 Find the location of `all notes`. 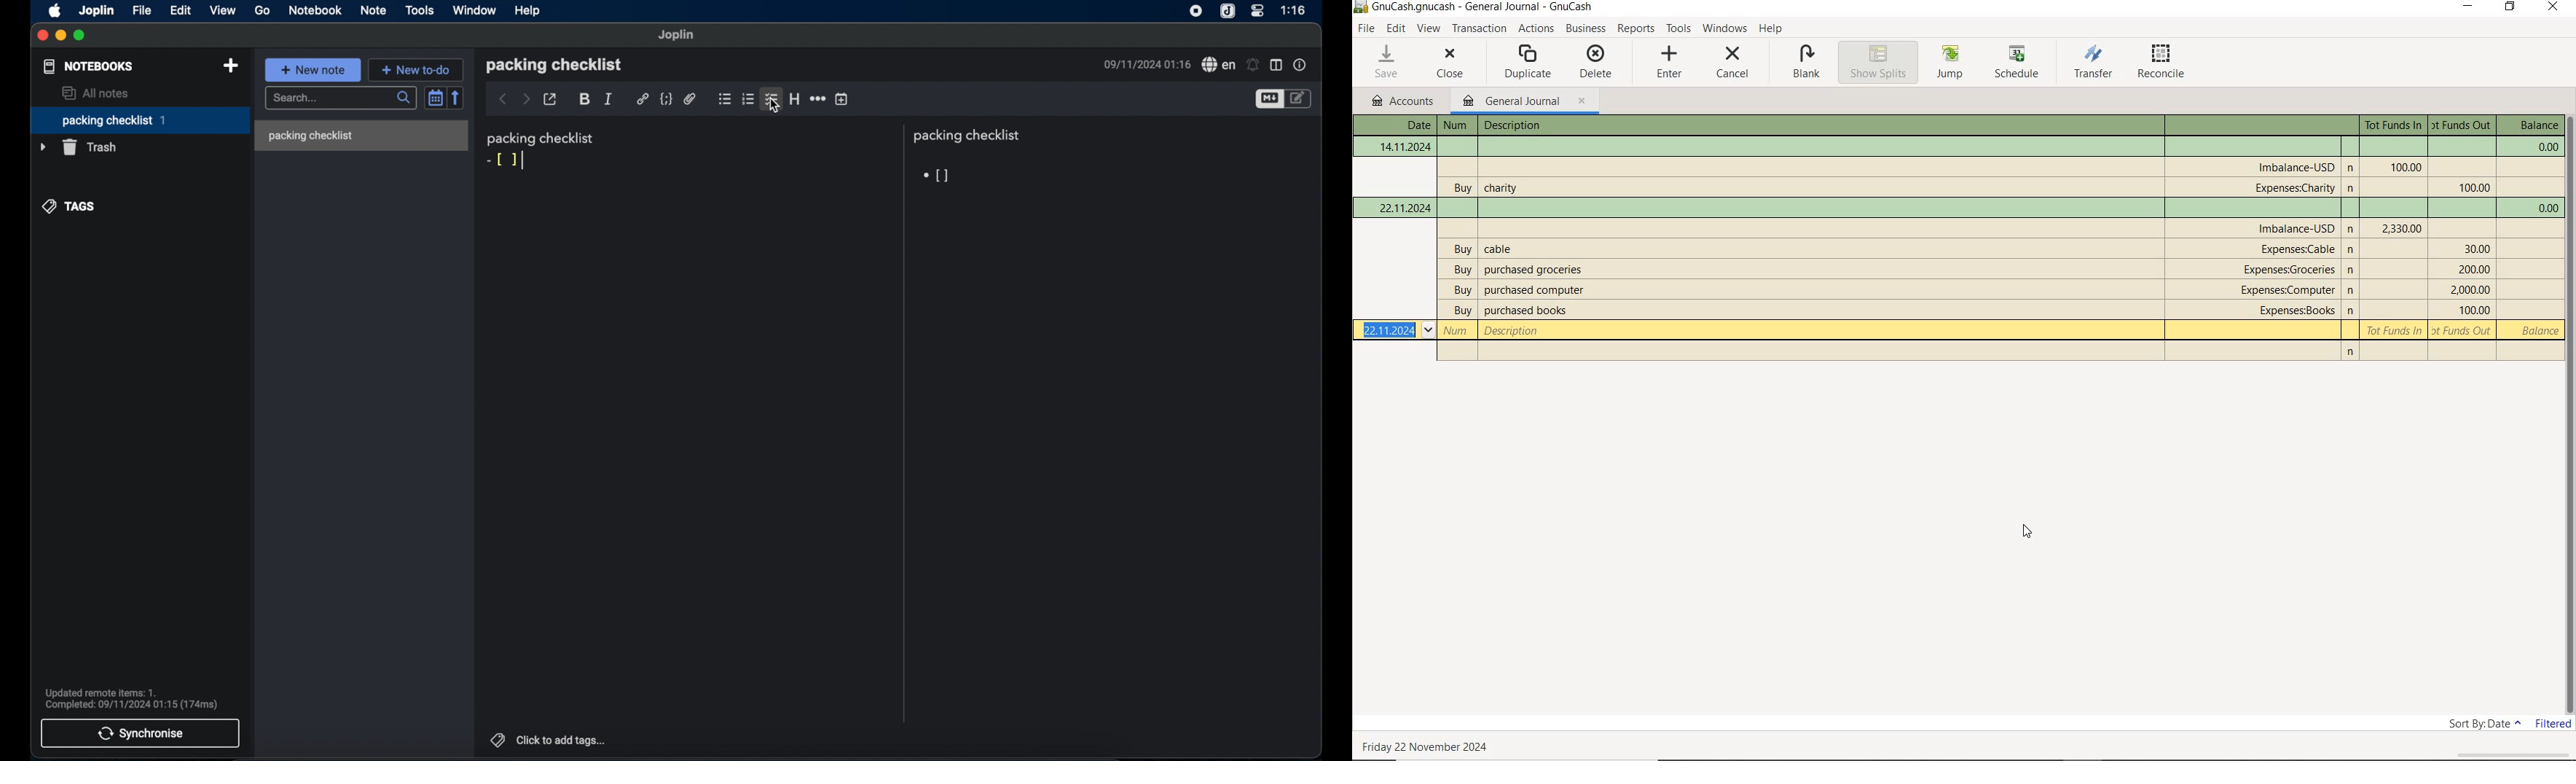

all notes is located at coordinates (97, 93).